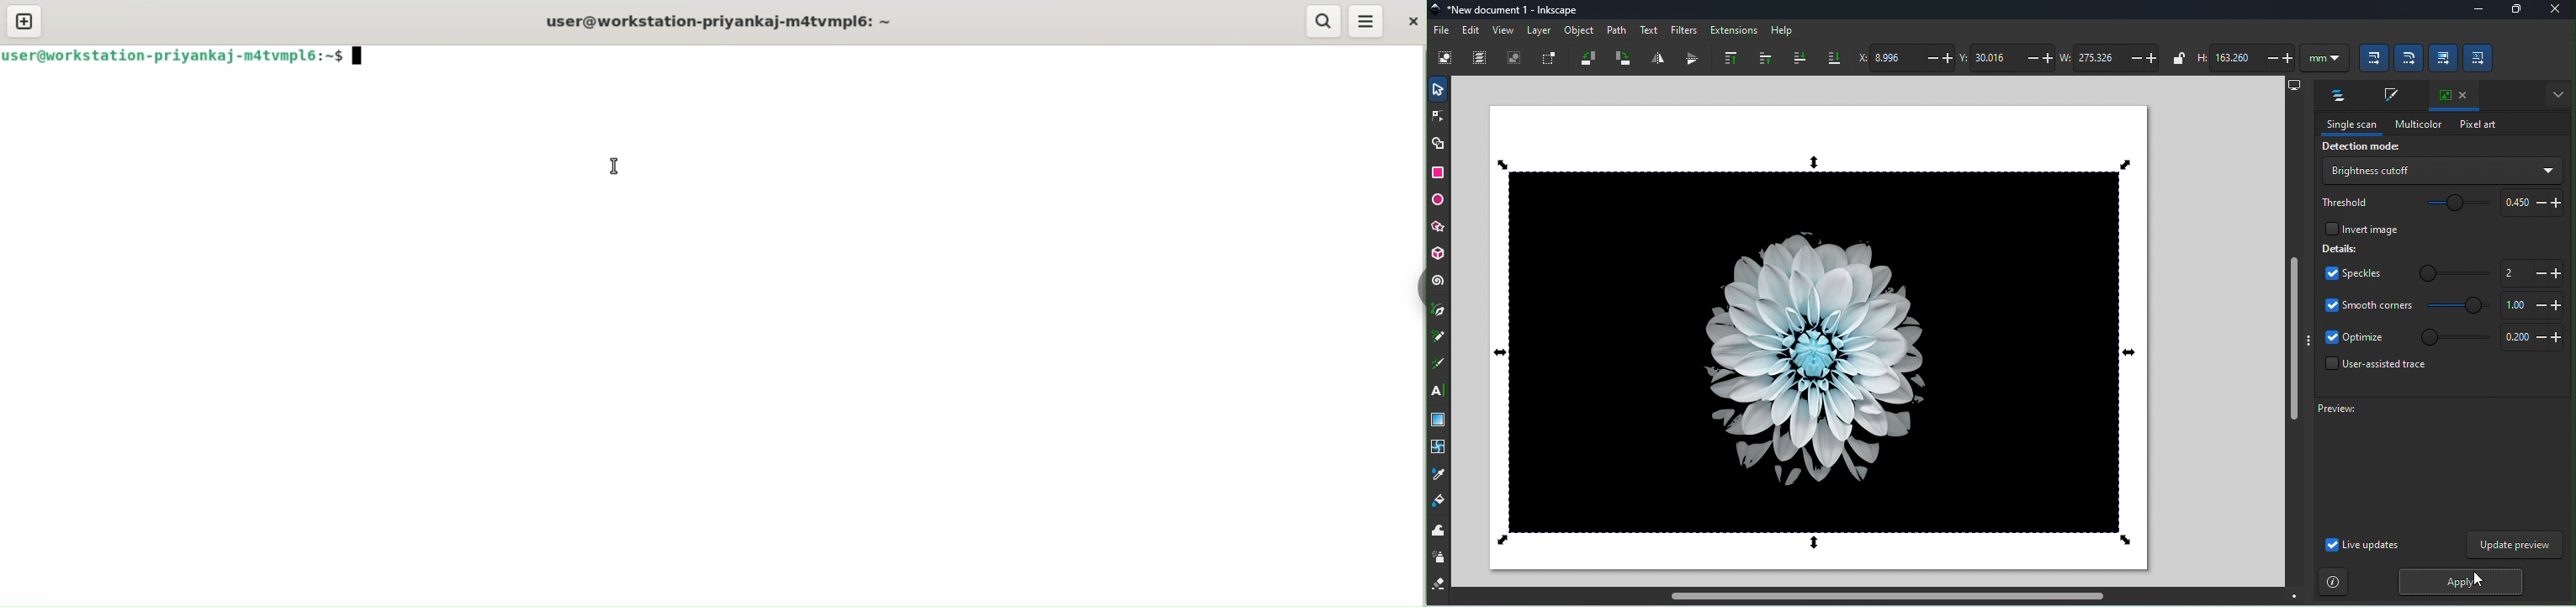 Image resolution: width=2576 pixels, height=616 pixels. Describe the element at coordinates (1321, 21) in the screenshot. I see `search` at that location.